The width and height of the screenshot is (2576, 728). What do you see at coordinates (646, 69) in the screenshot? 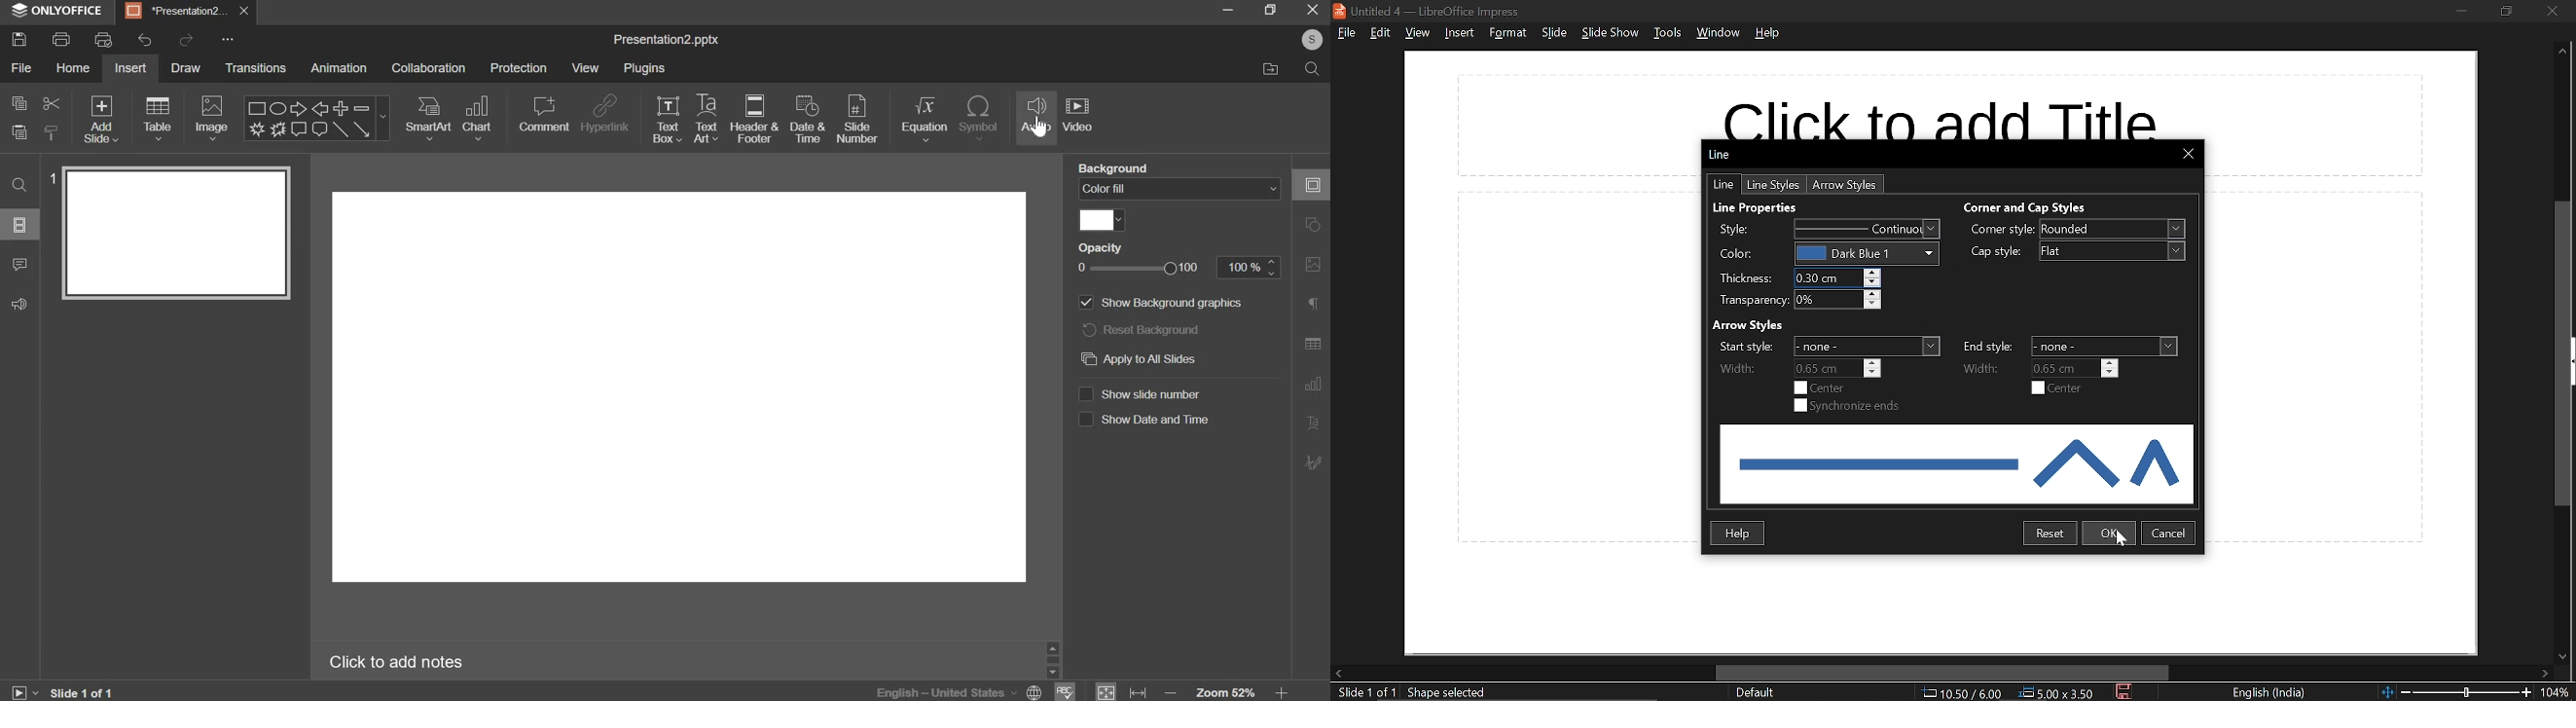
I see `plugins` at bounding box center [646, 69].